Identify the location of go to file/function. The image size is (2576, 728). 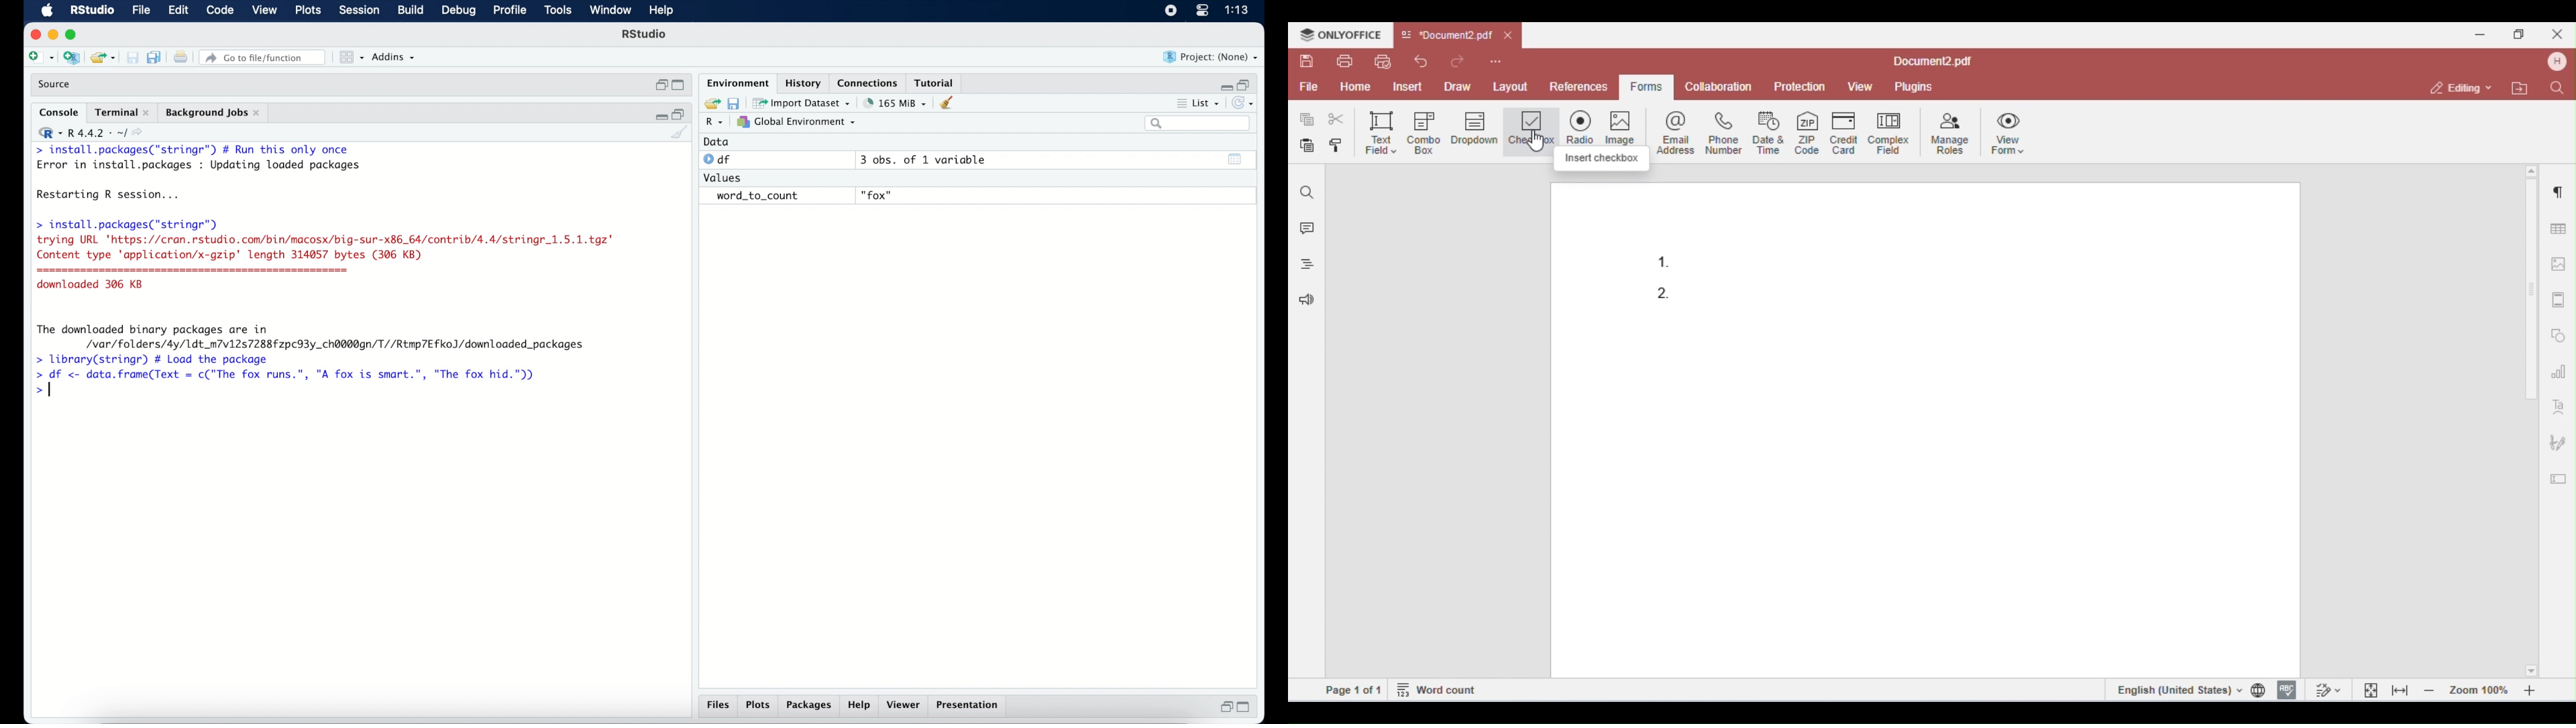
(265, 58).